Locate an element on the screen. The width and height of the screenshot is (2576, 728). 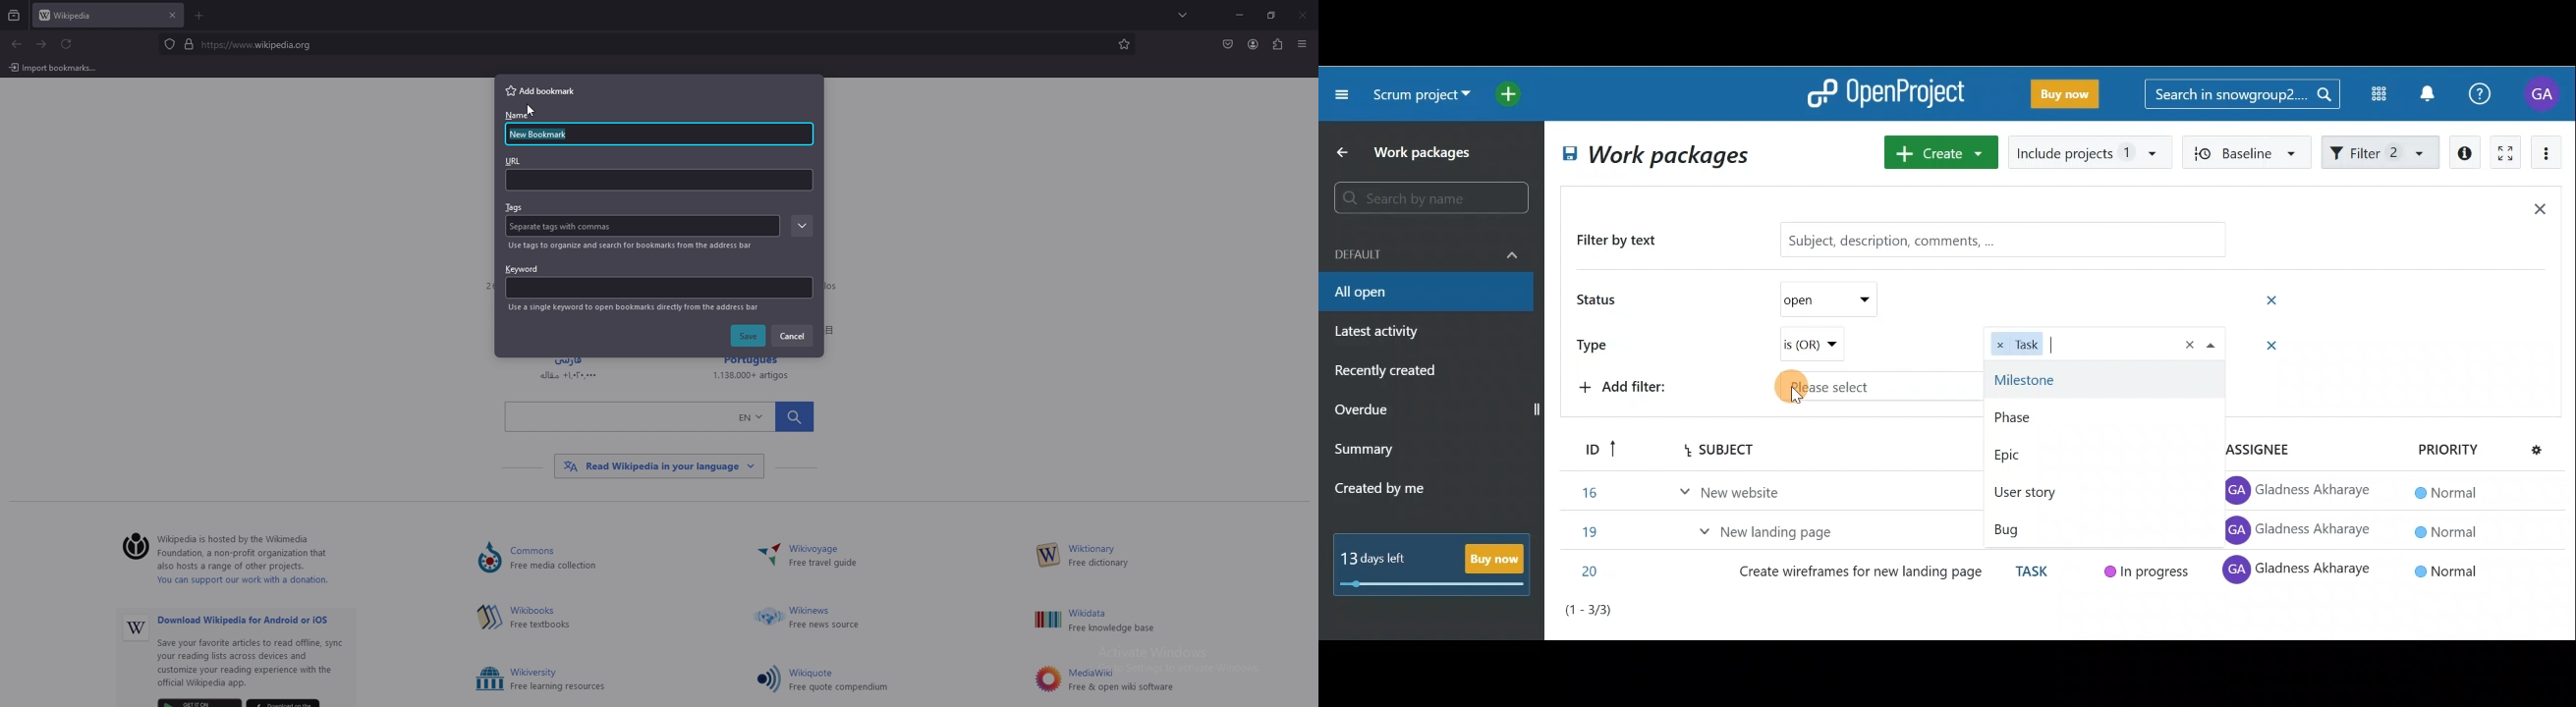
save is located at coordinates (749, 336).